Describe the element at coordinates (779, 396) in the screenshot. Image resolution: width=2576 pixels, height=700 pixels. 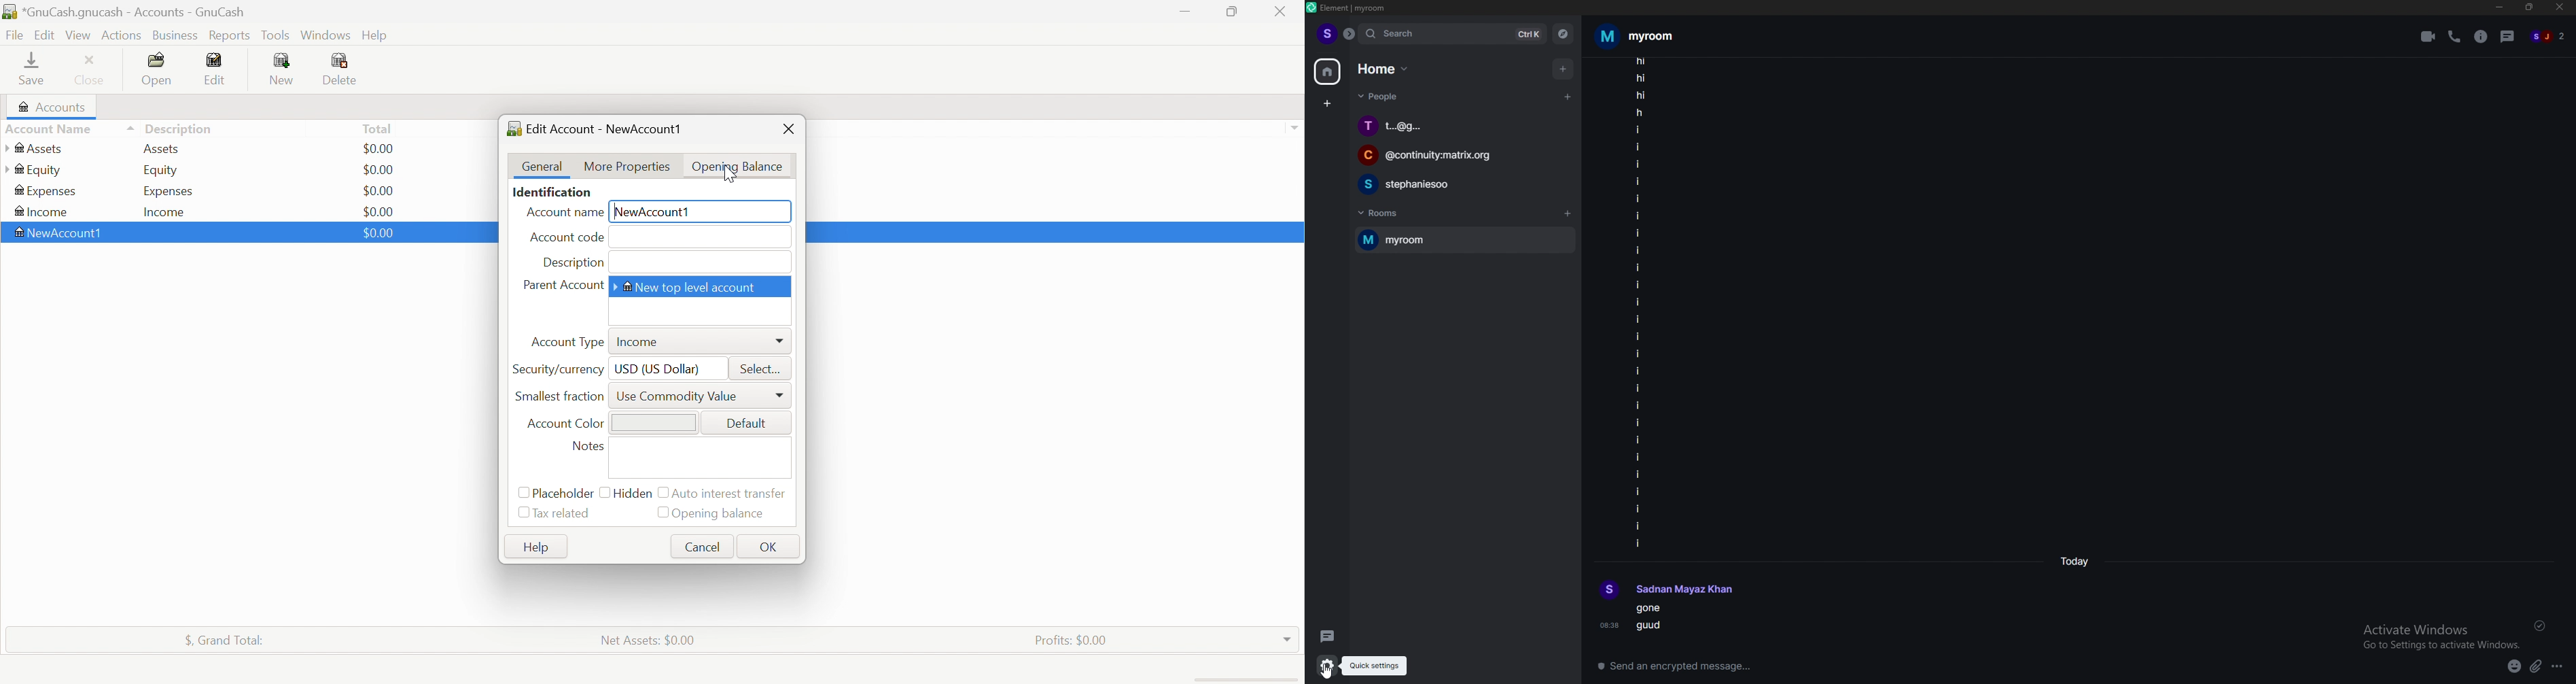
I see `More` at that location.